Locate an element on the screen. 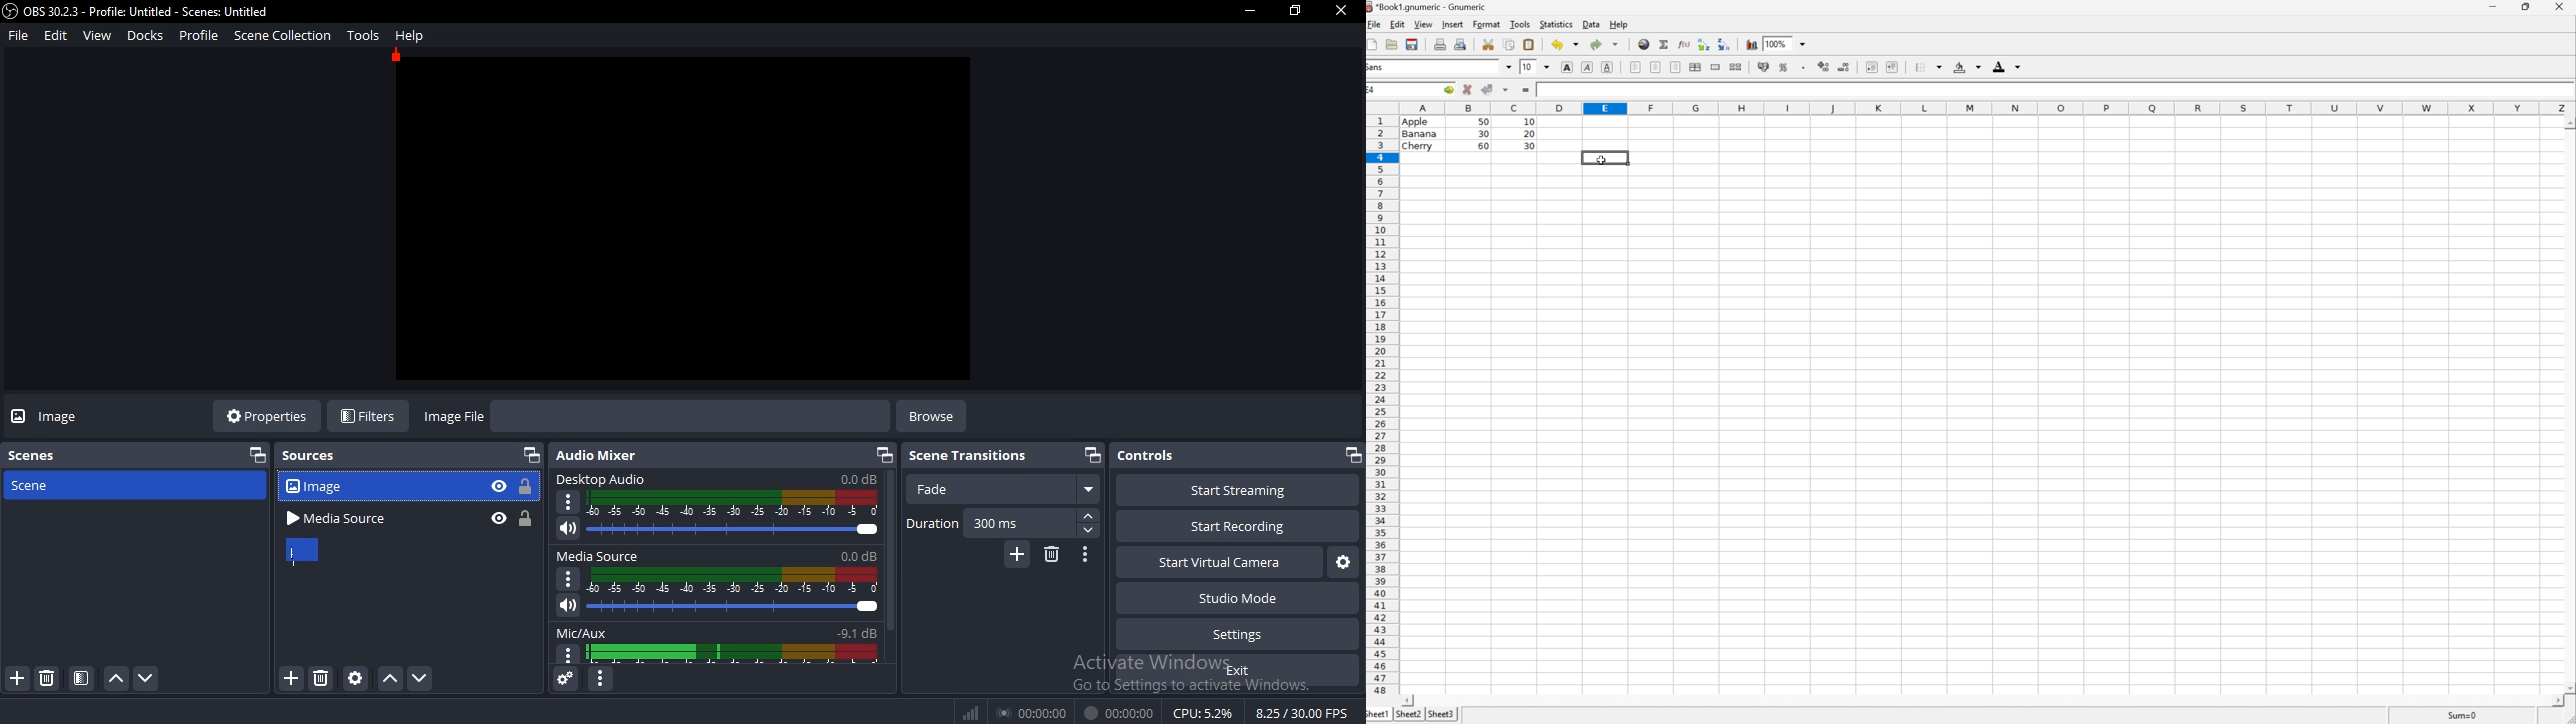 Image resolution: width=2576 pixels, height=728 pixels. restore window is located at coordinates (1293, 13).